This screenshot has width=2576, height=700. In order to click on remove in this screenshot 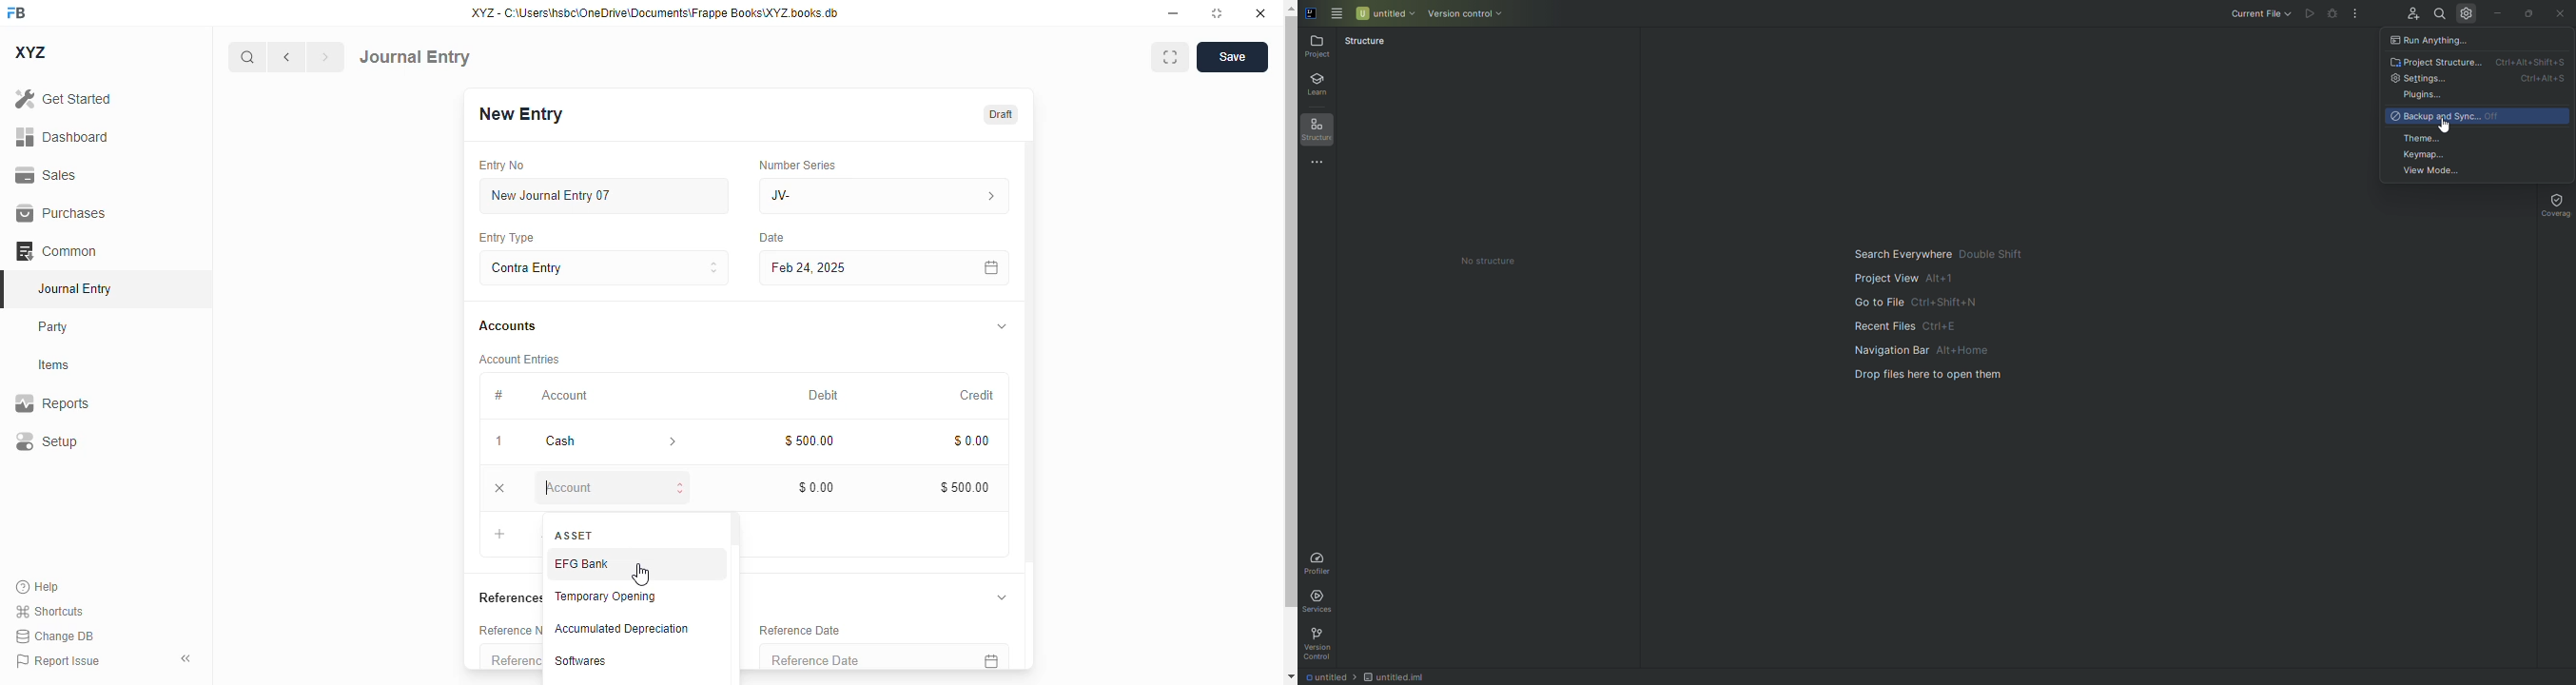, I will do `click(499, 488)`.